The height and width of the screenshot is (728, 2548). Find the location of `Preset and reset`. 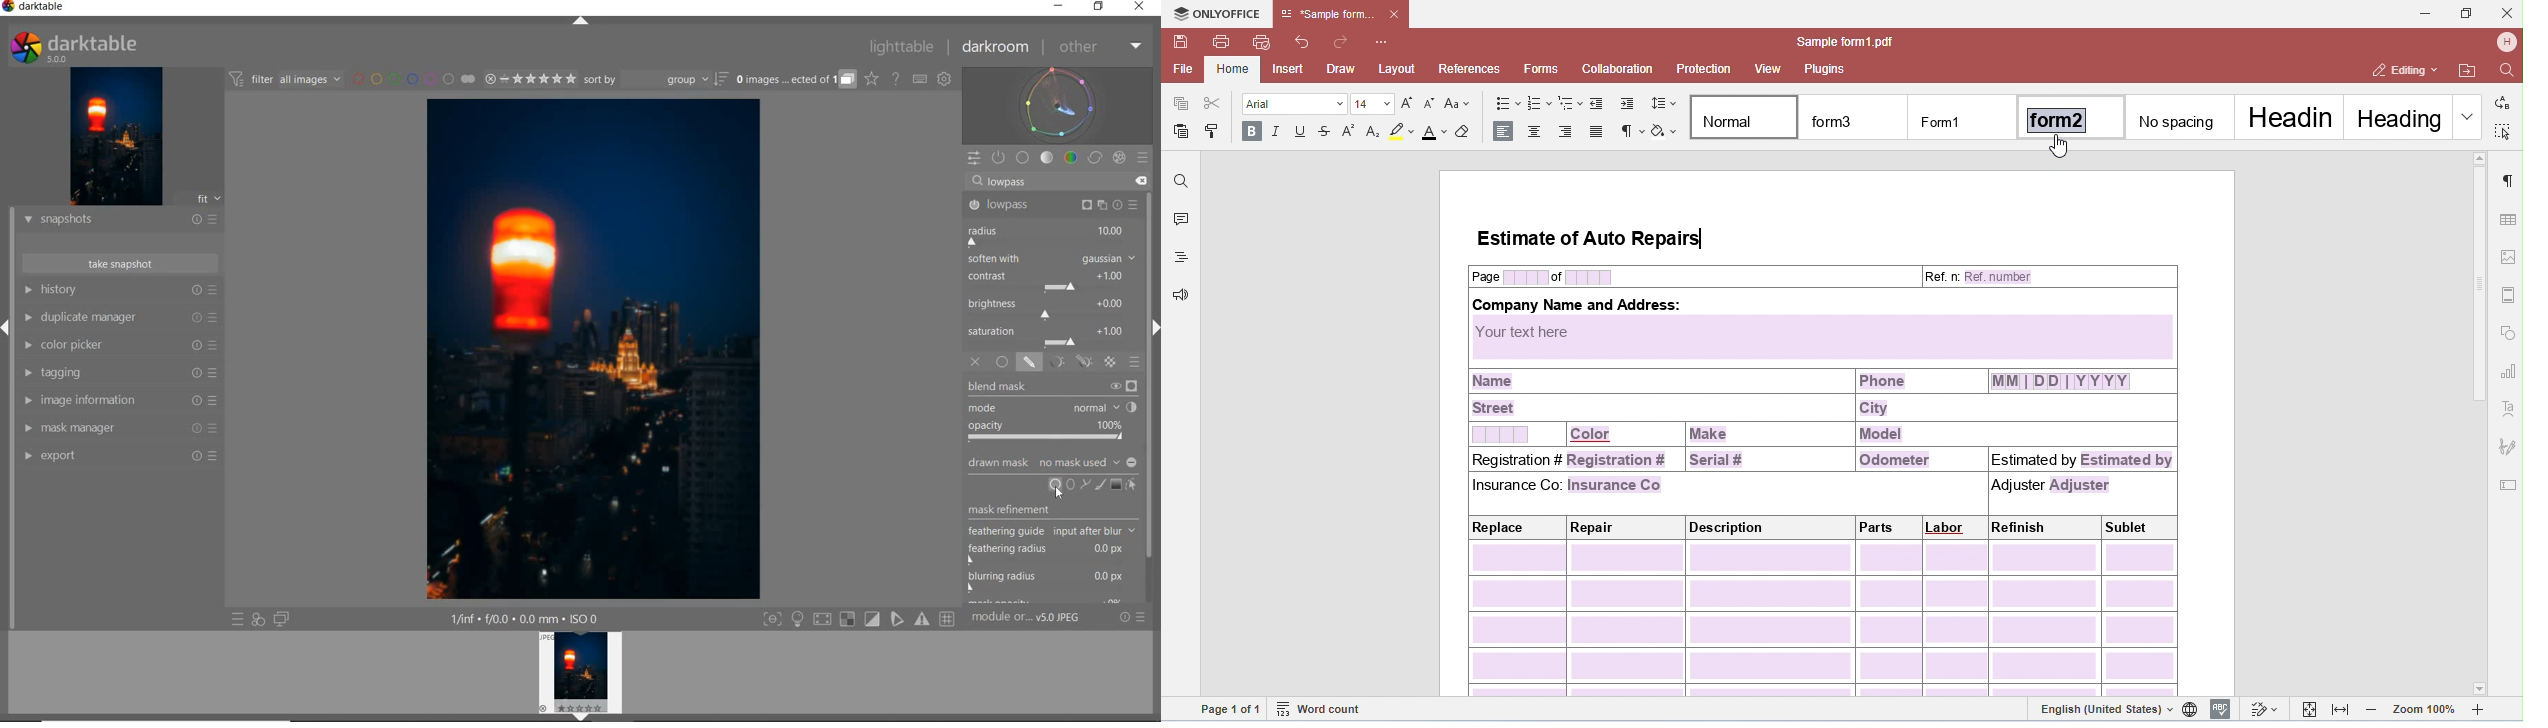

Preset and reset is located at coordinates (1135, 207).